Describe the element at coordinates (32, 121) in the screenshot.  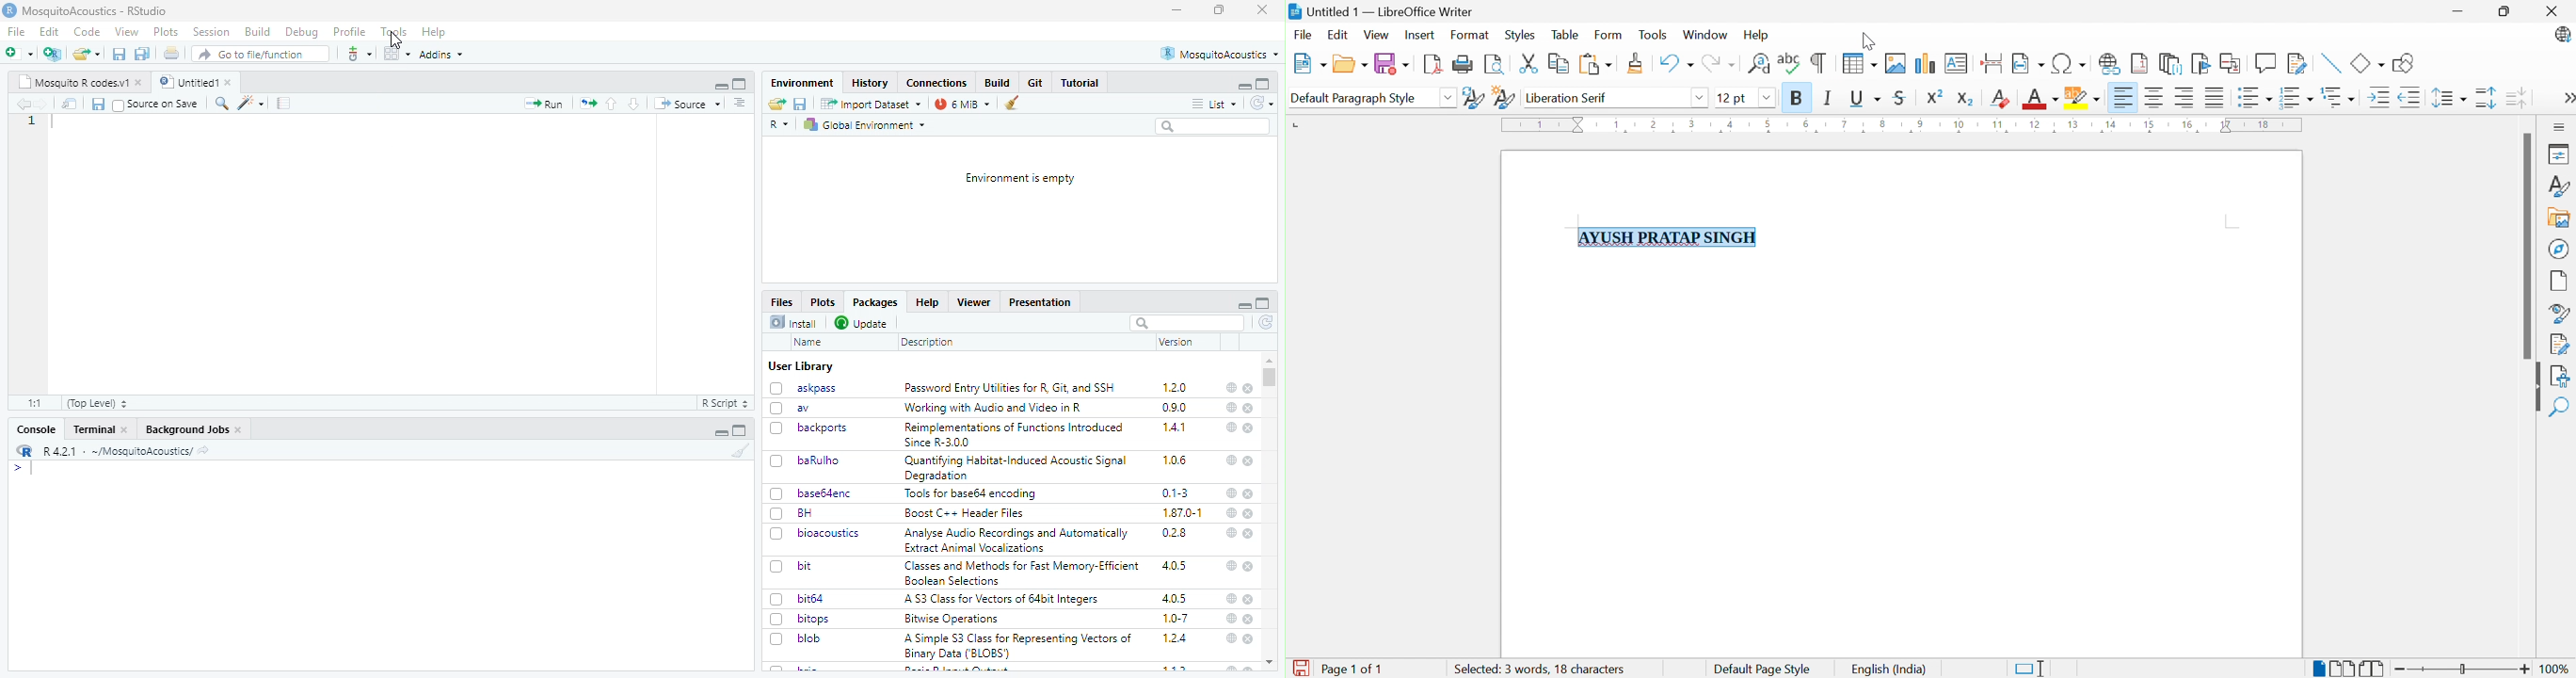
I see `1` at that location.